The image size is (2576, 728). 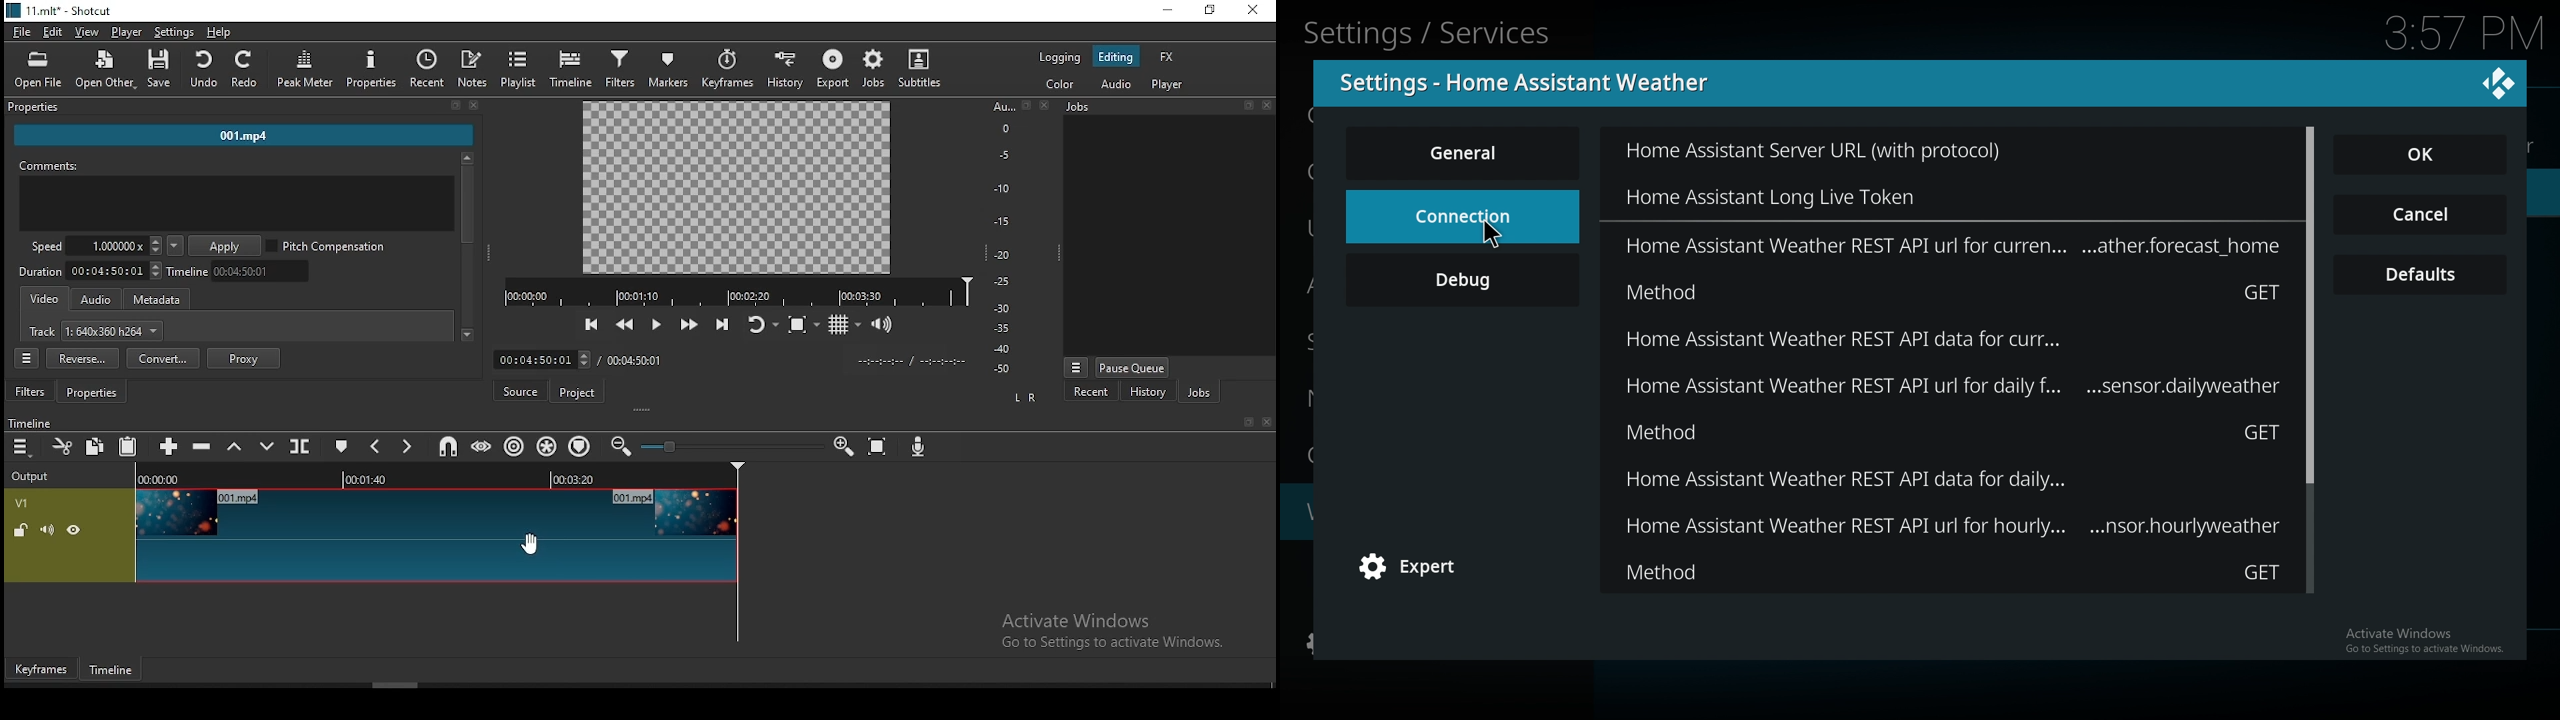 I want to click on zoom timeline to fit, so click(x=879, y=444).